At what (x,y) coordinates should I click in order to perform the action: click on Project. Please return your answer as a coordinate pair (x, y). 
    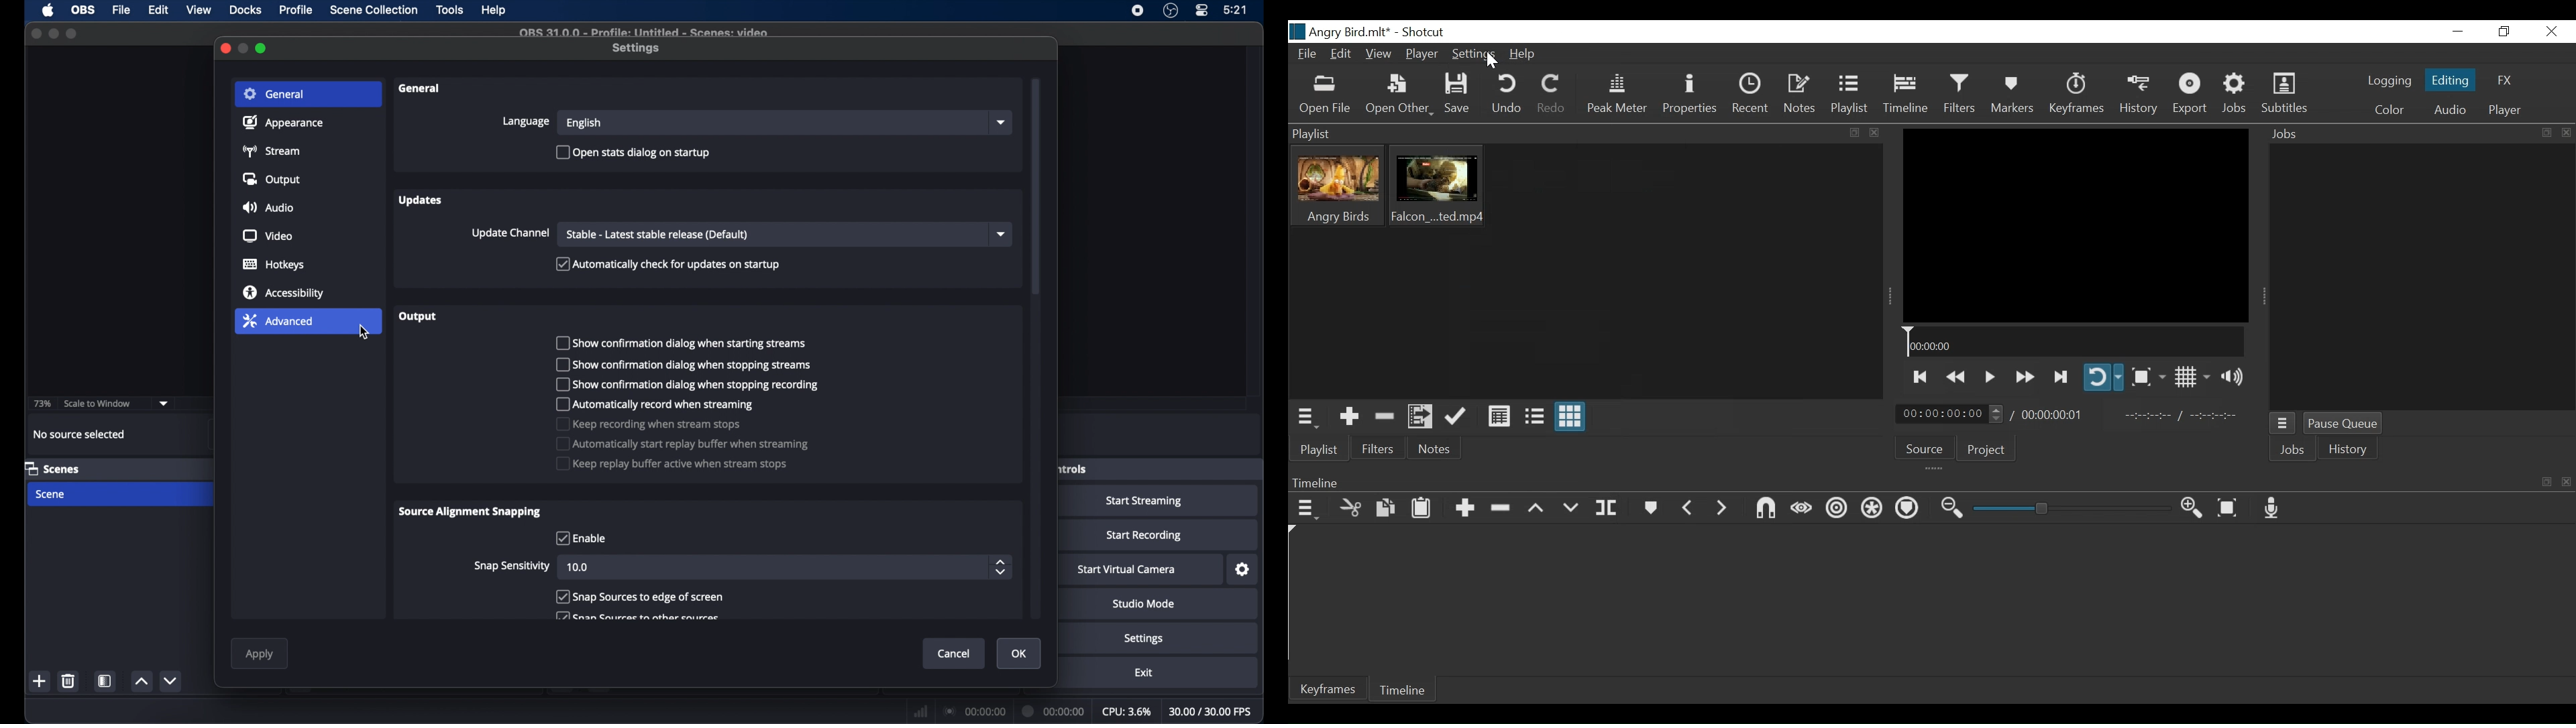
    Looking at the image, I should click on (1986, 450).